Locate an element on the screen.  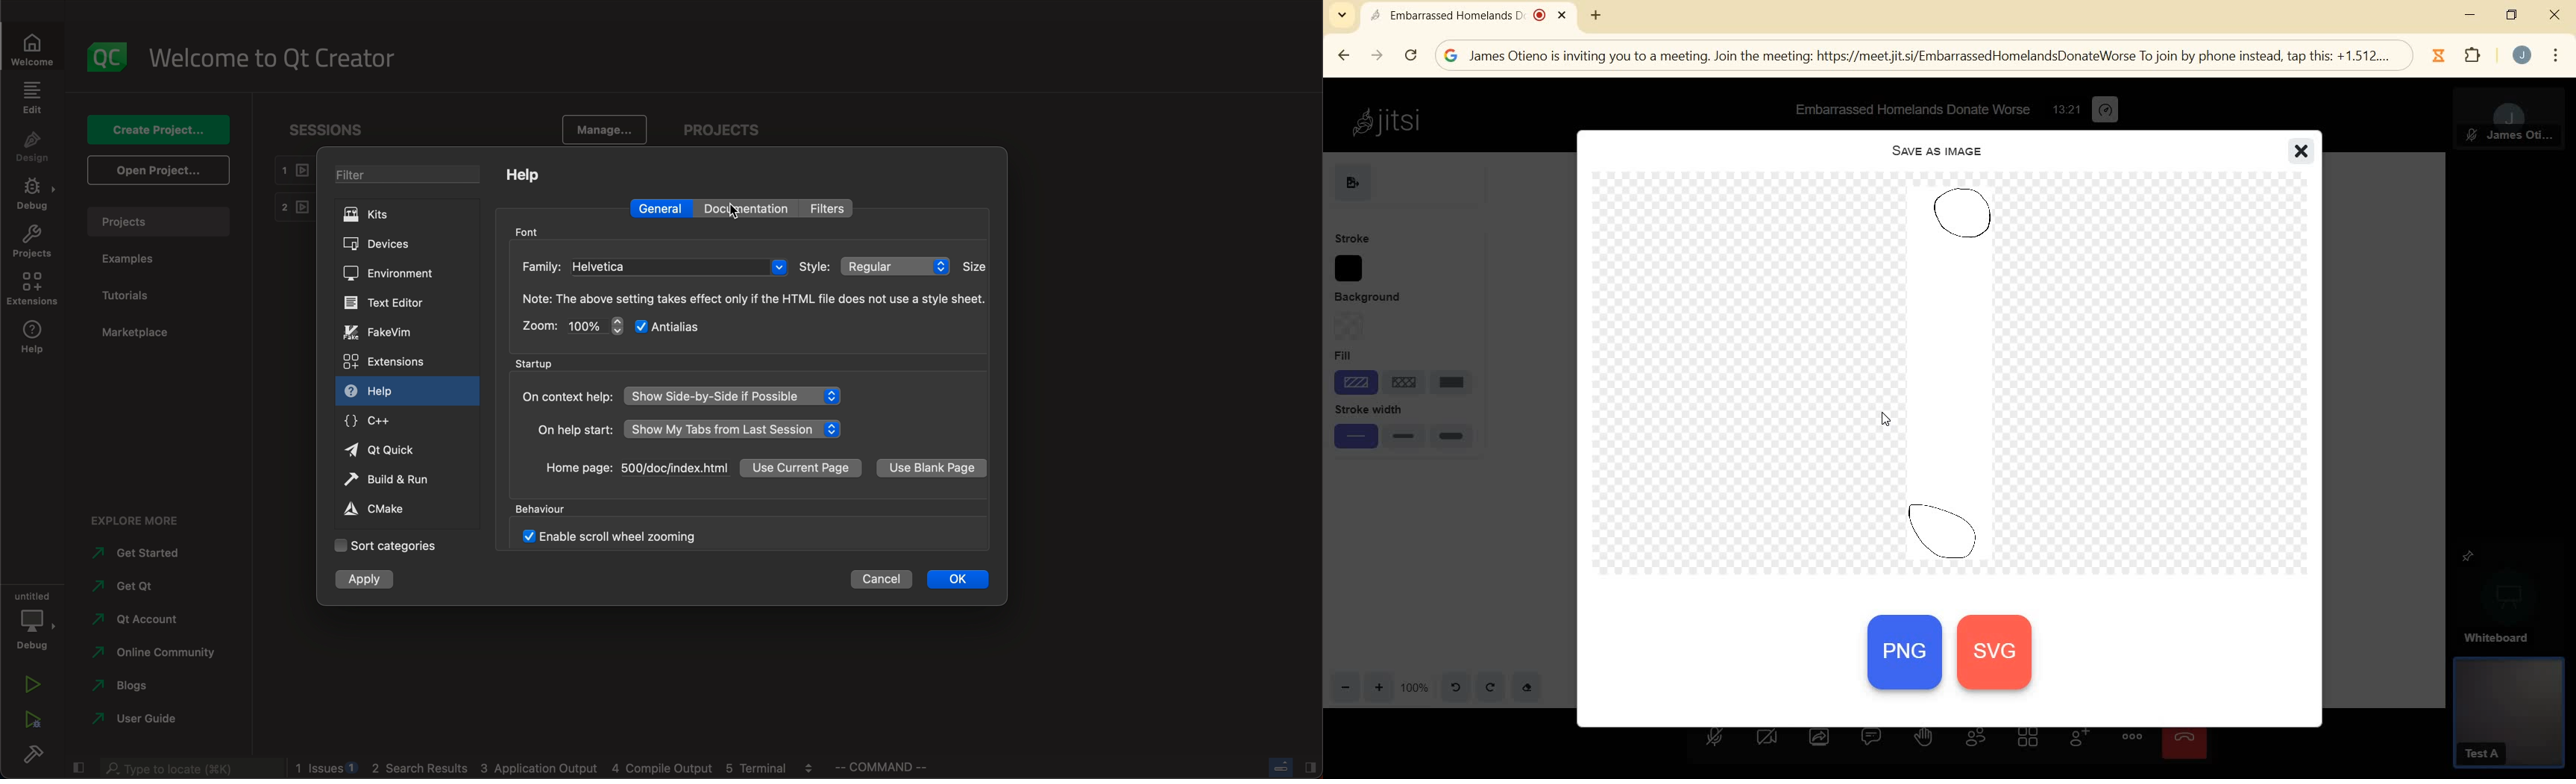
extensions is located at coordinates (37, 289).